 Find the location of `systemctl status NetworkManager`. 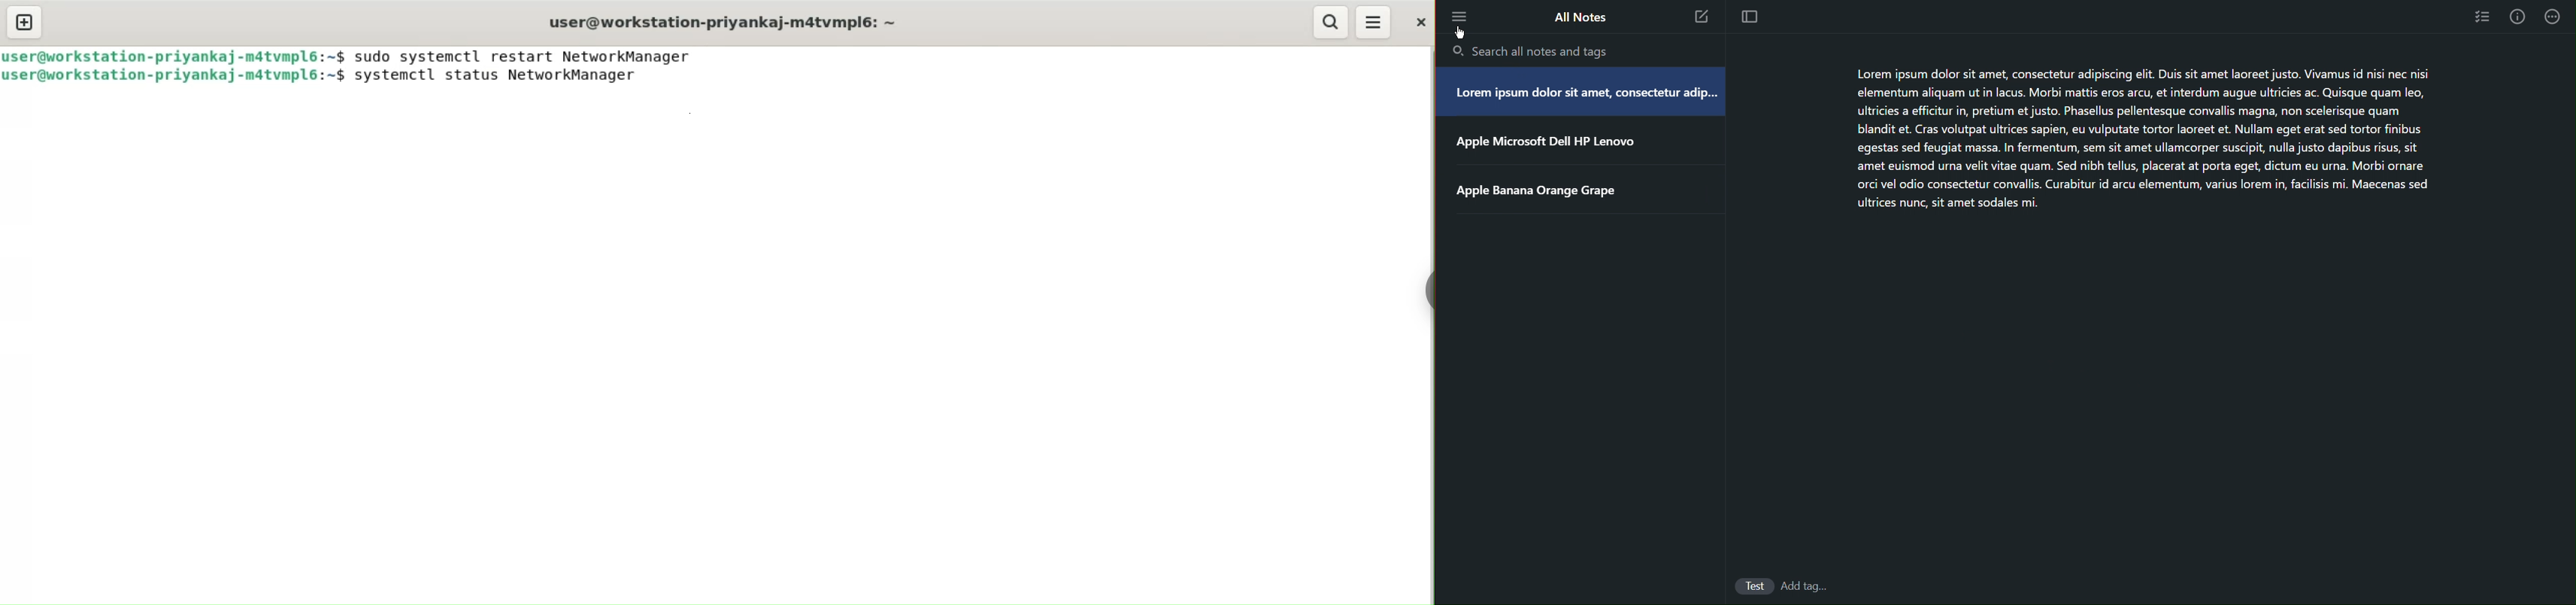

systemctl status NetworkManager is located at coordinates (496, 74).